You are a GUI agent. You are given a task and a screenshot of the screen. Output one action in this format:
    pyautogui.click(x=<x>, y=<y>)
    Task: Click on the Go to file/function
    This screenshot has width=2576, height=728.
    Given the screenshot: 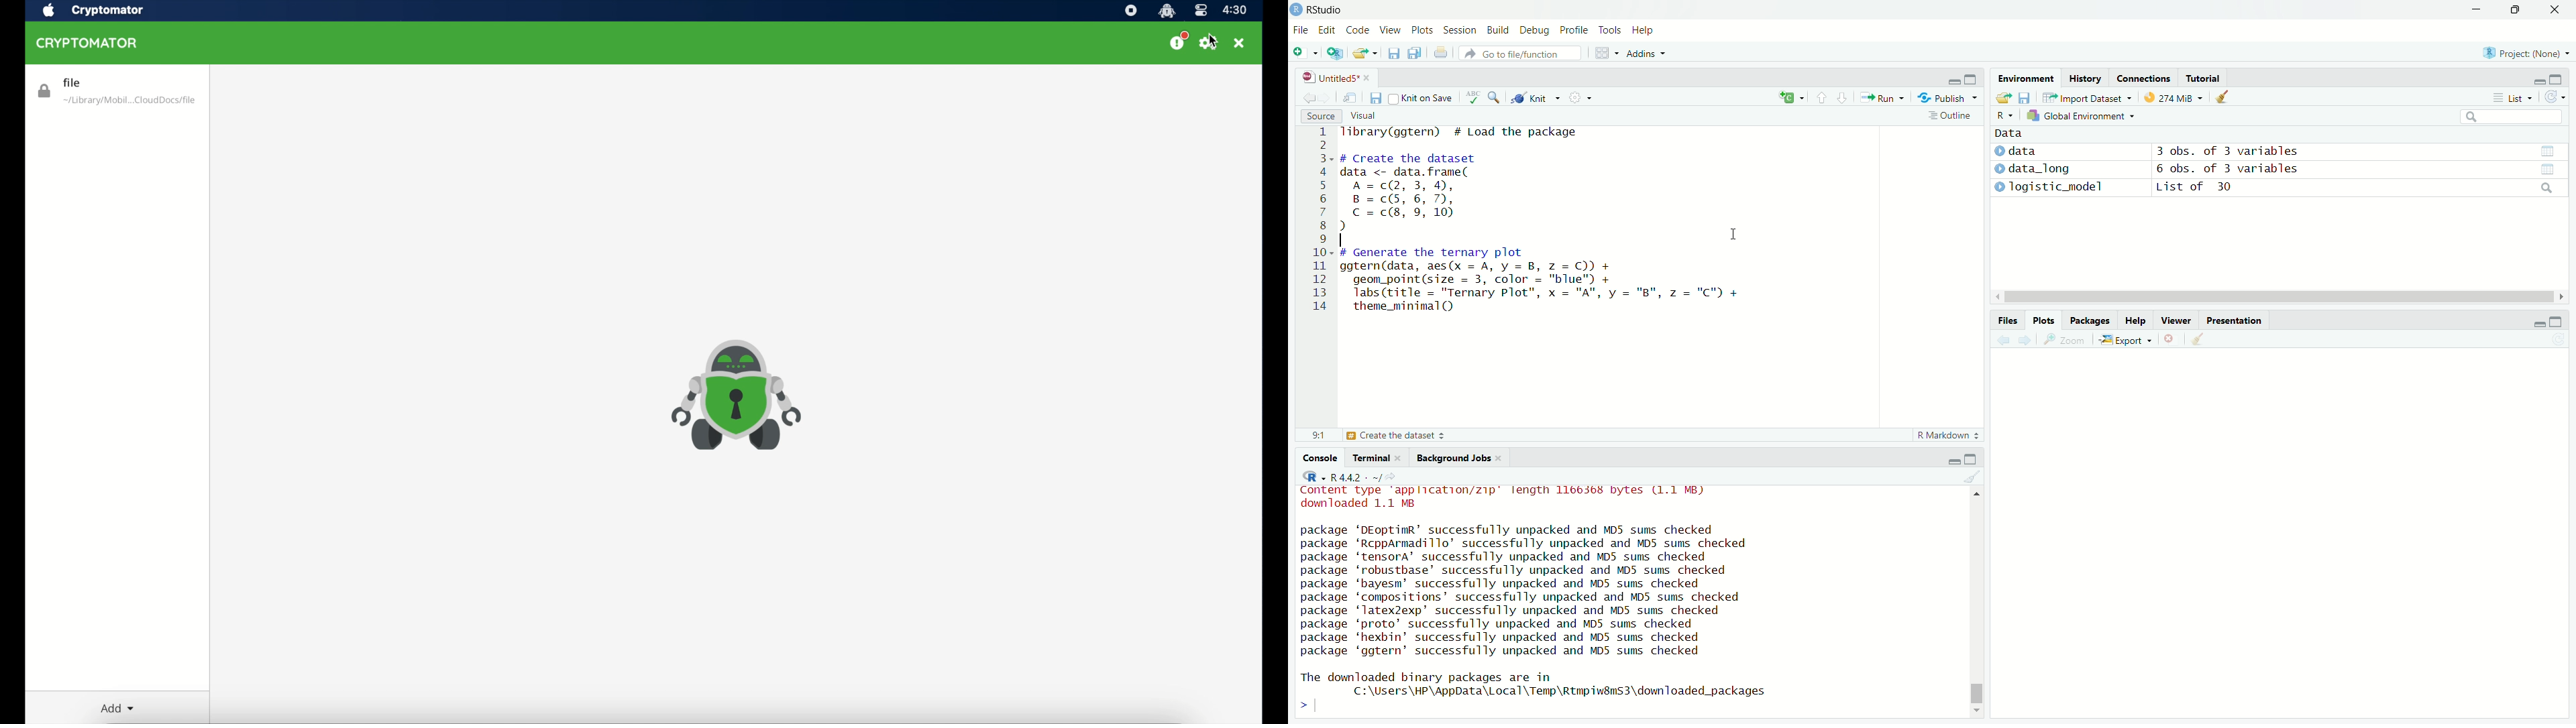 What is the action you would take?
    pyautogui.click(x=1515, y=53)
    